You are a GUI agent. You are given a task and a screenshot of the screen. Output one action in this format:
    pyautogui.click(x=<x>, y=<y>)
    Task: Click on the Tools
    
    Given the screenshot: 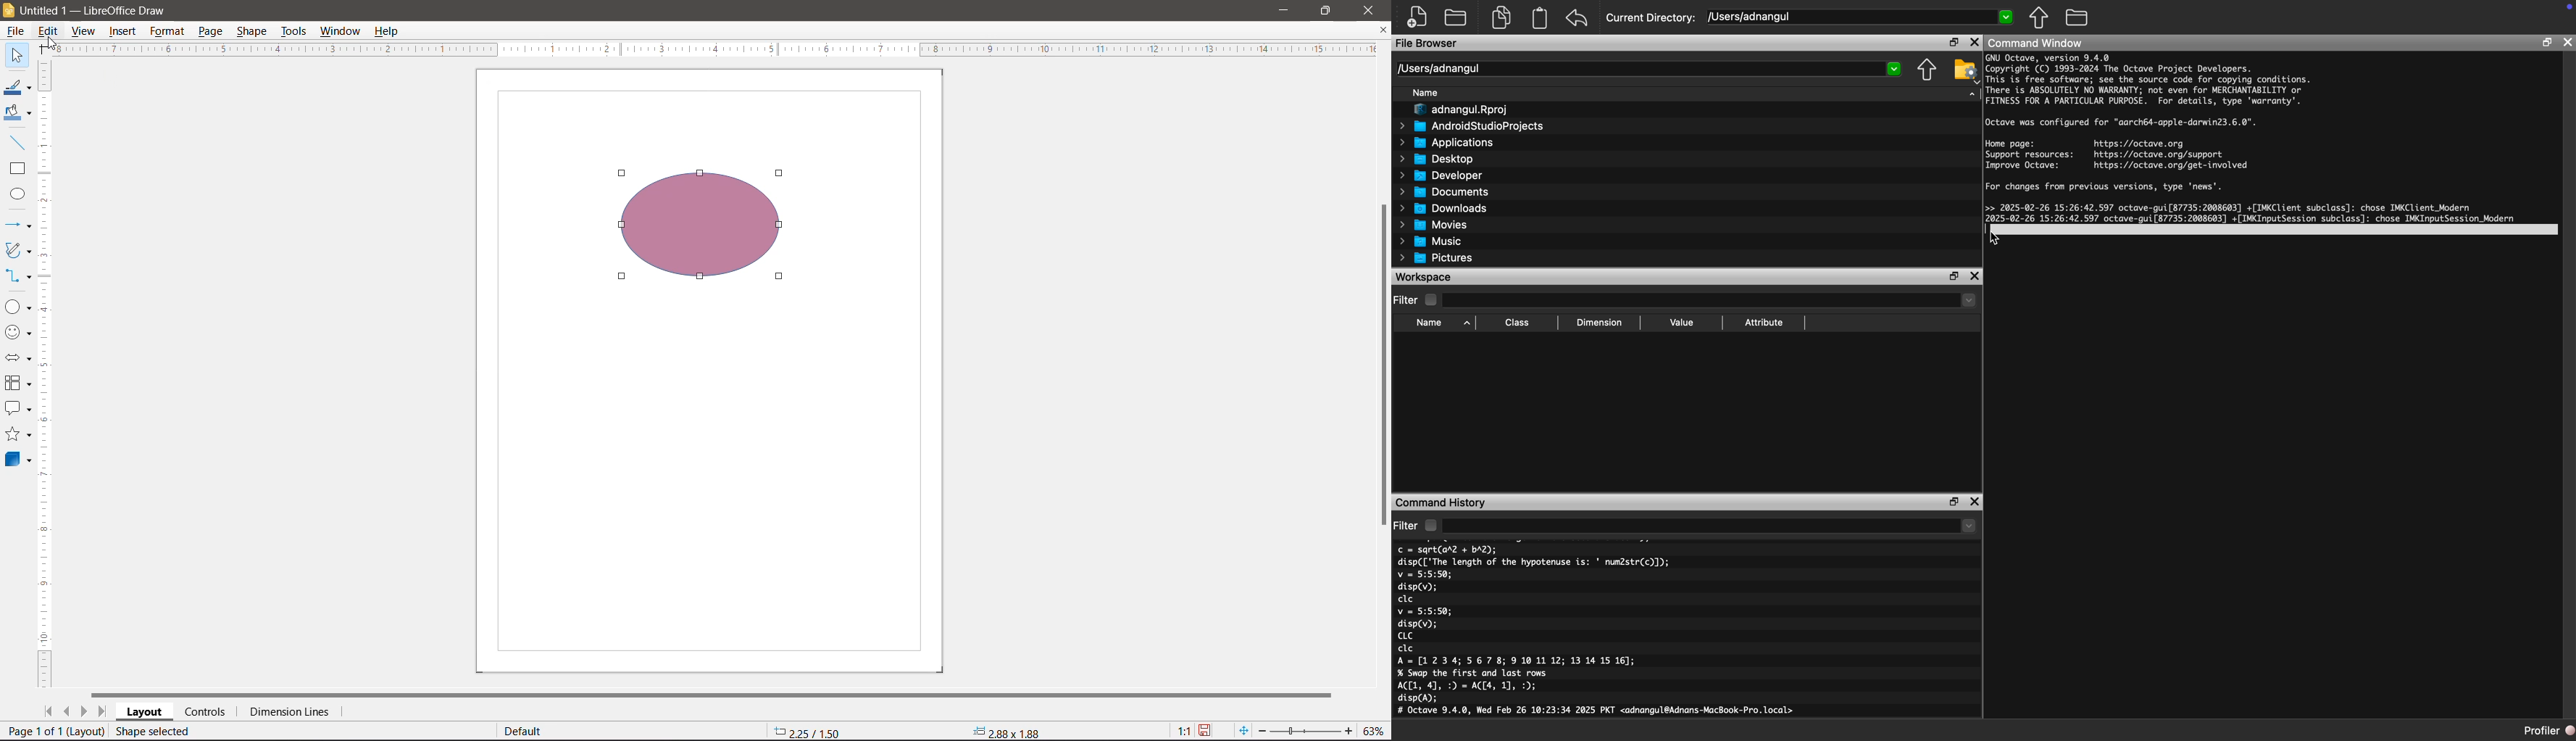 What is the action you would take?
    pyautogui.click(x=293, y=33)
    